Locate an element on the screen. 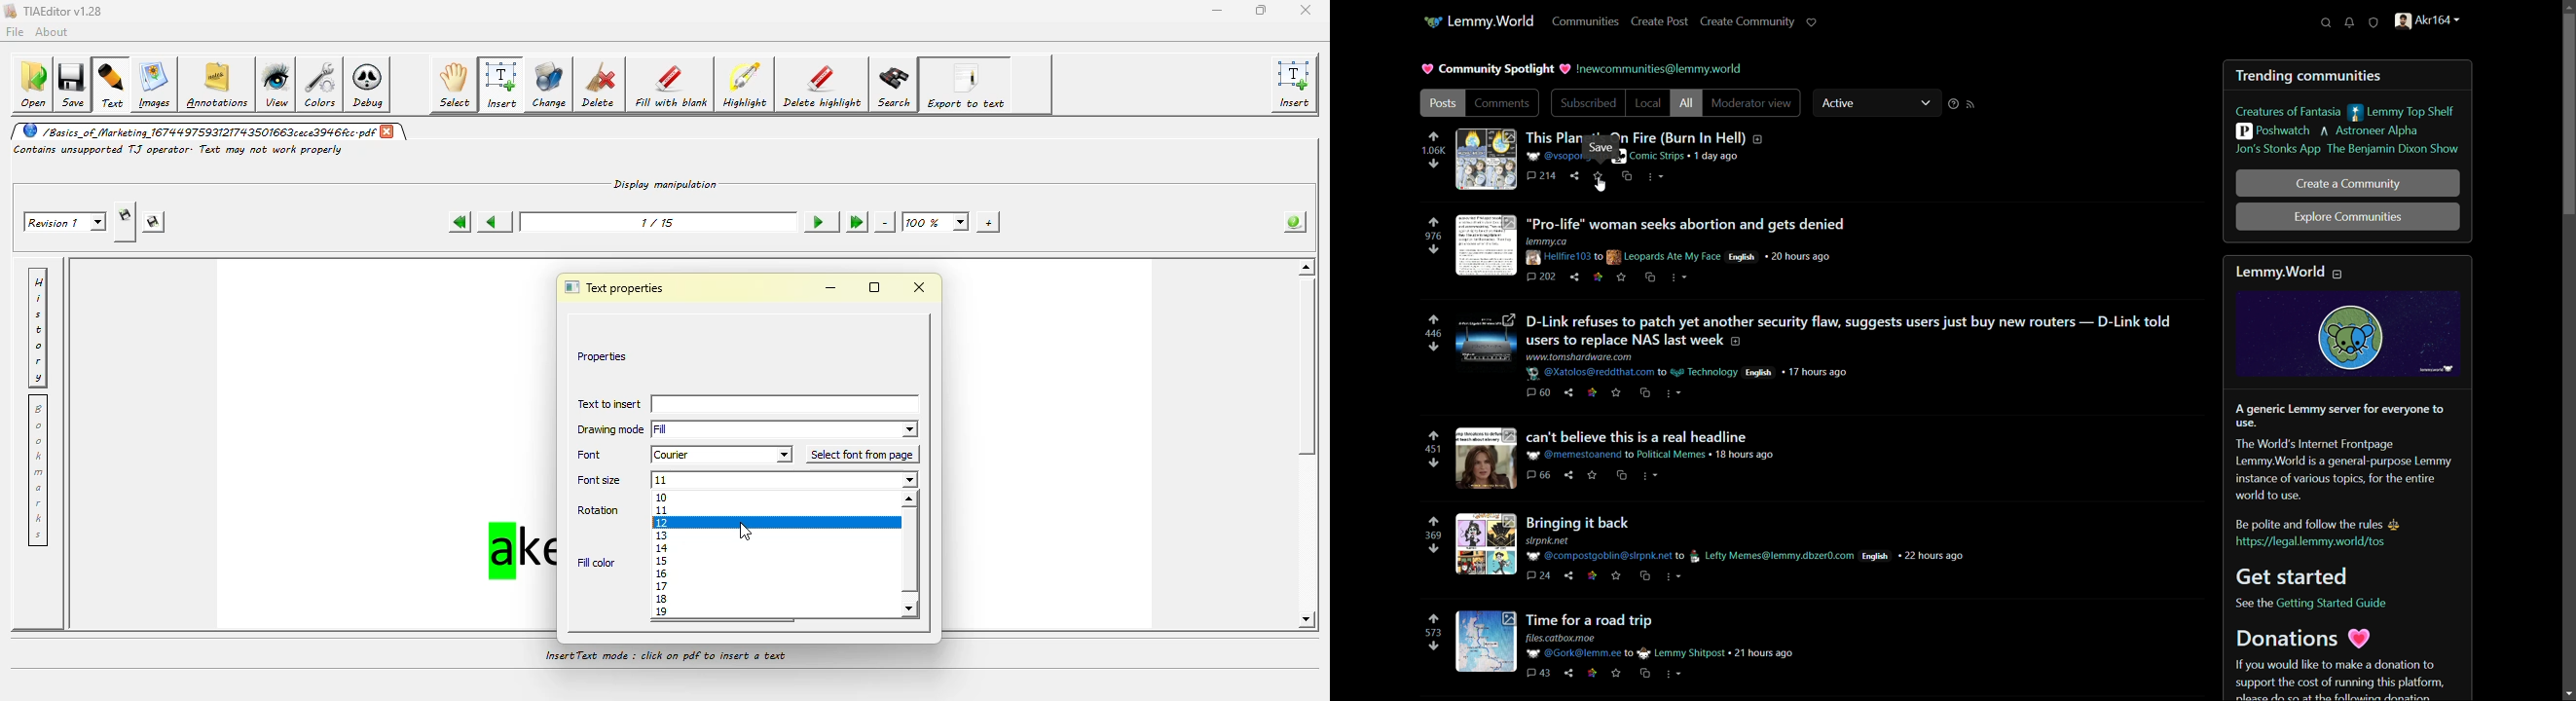  upvote is located at coordinates (1432, 620).